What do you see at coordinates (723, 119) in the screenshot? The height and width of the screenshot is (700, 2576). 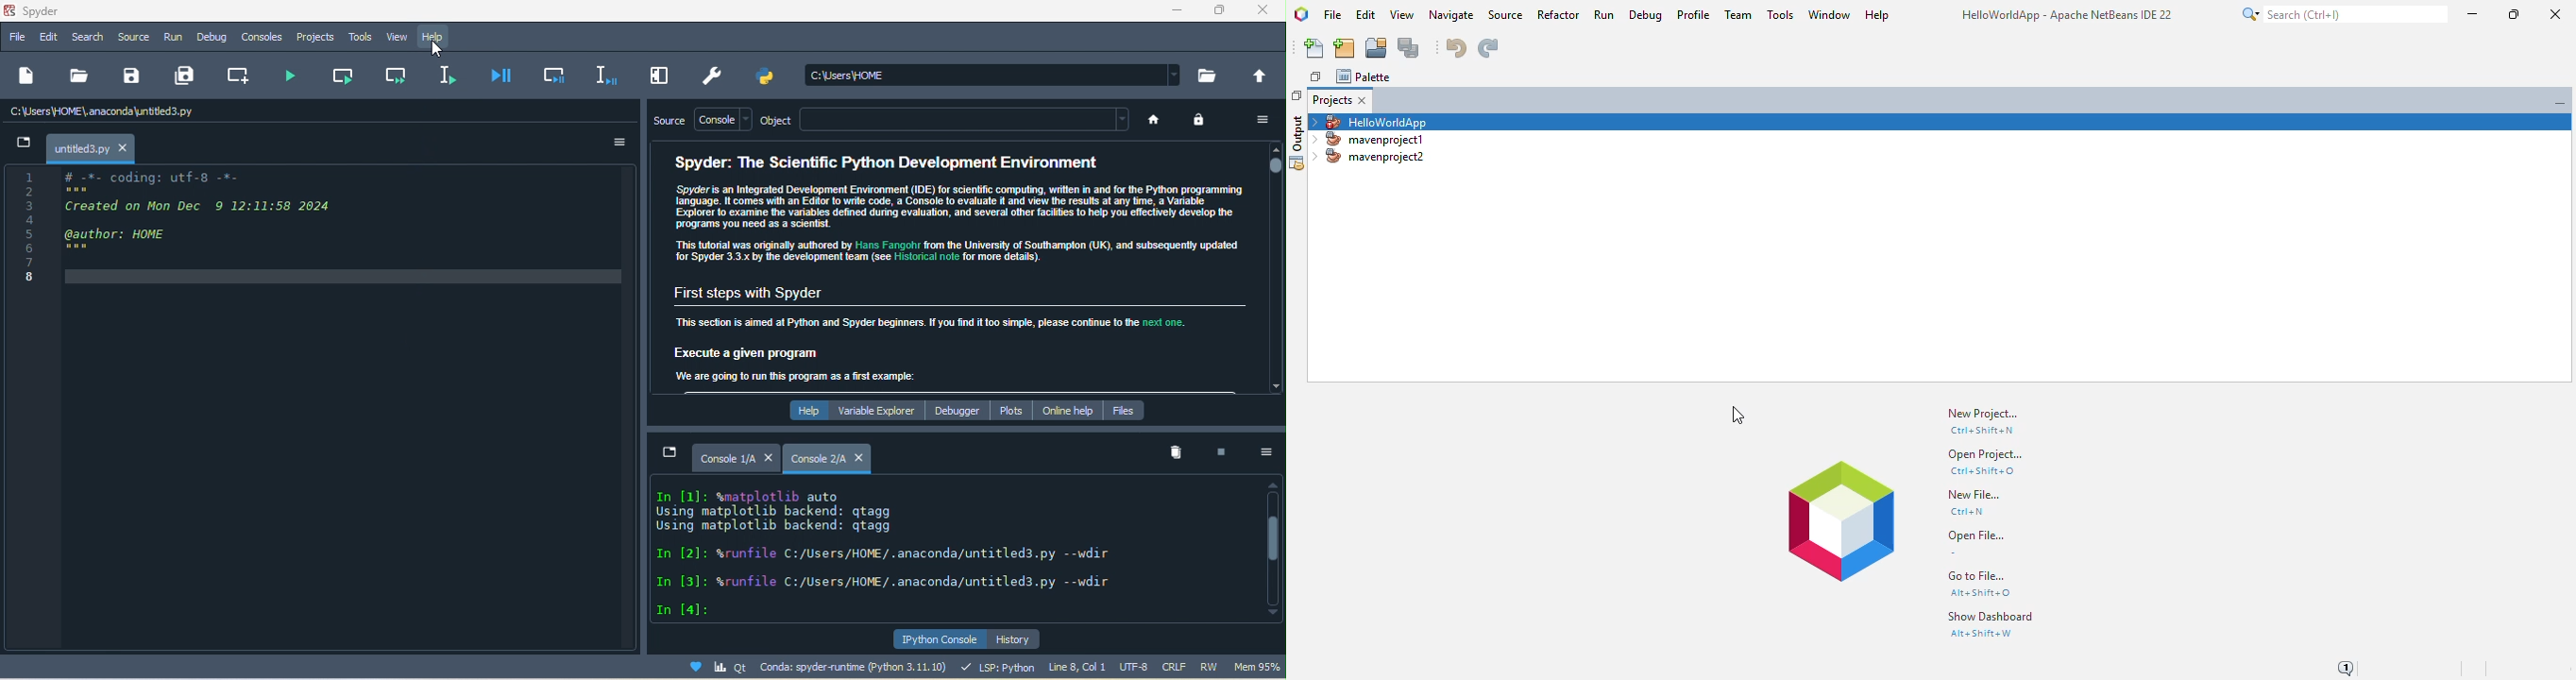 I see `console` at bounding box center [723, 119].